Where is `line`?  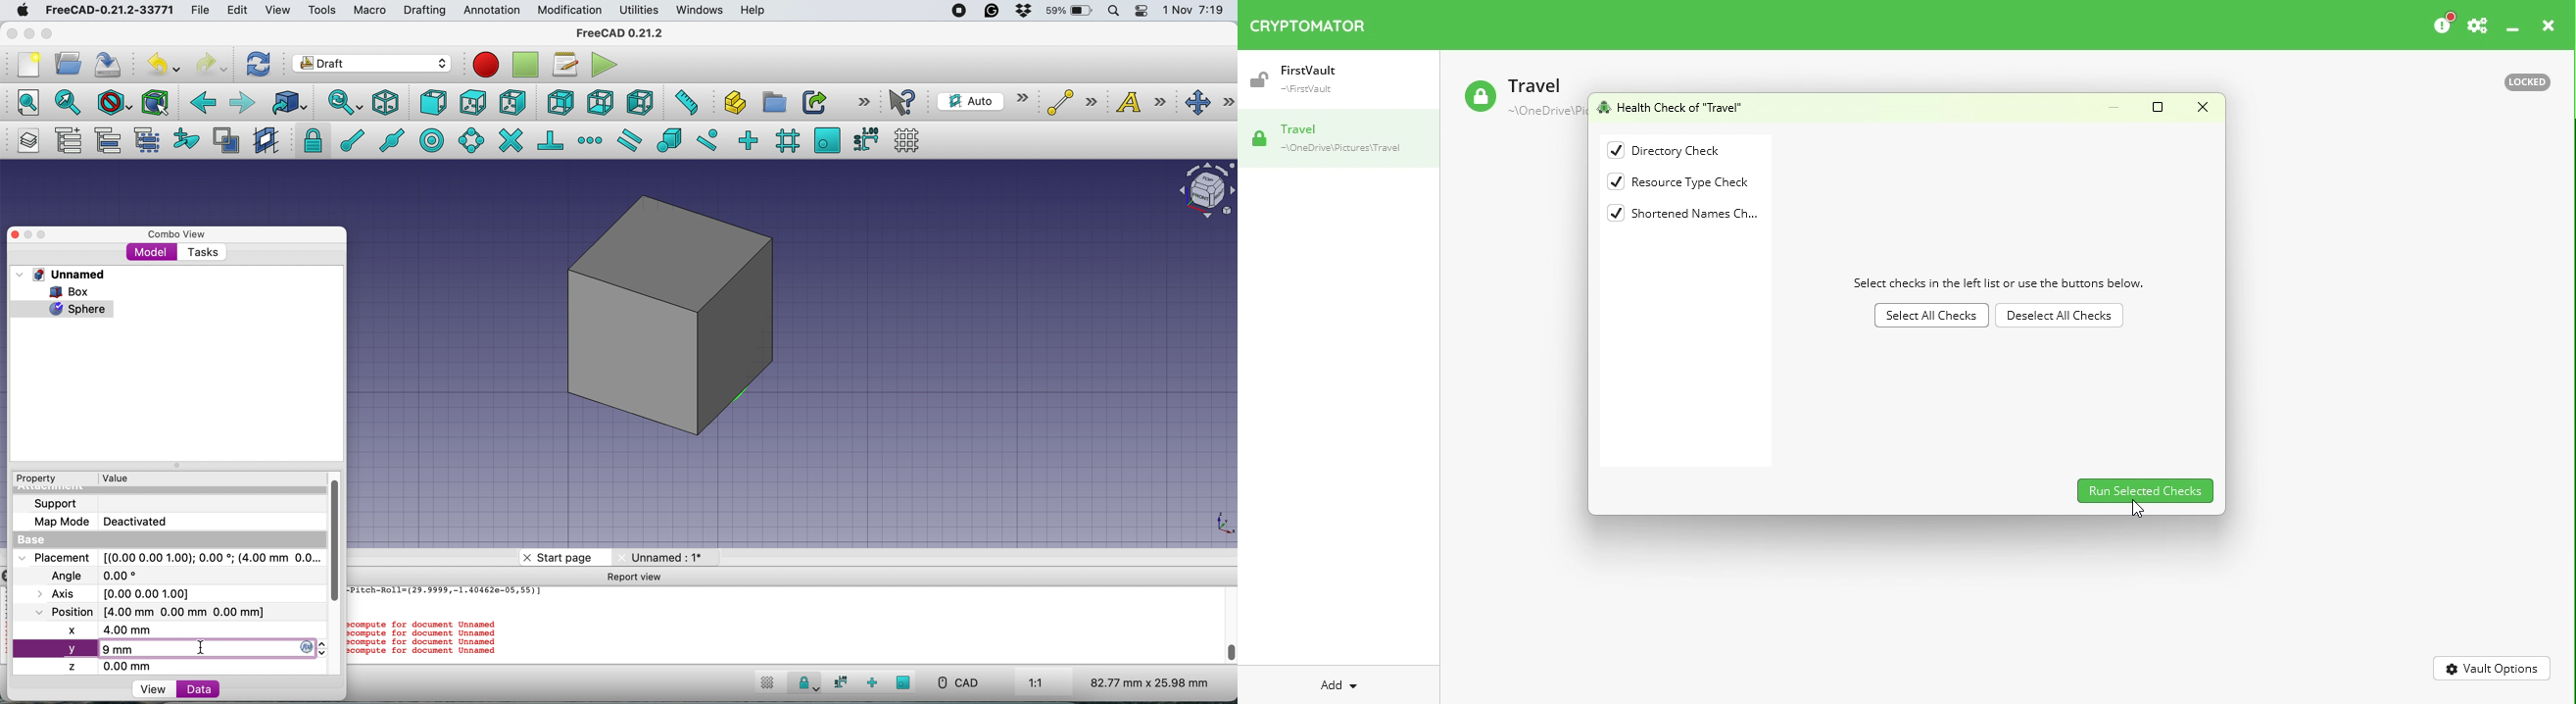
line is located at coordinates (1069, 102).